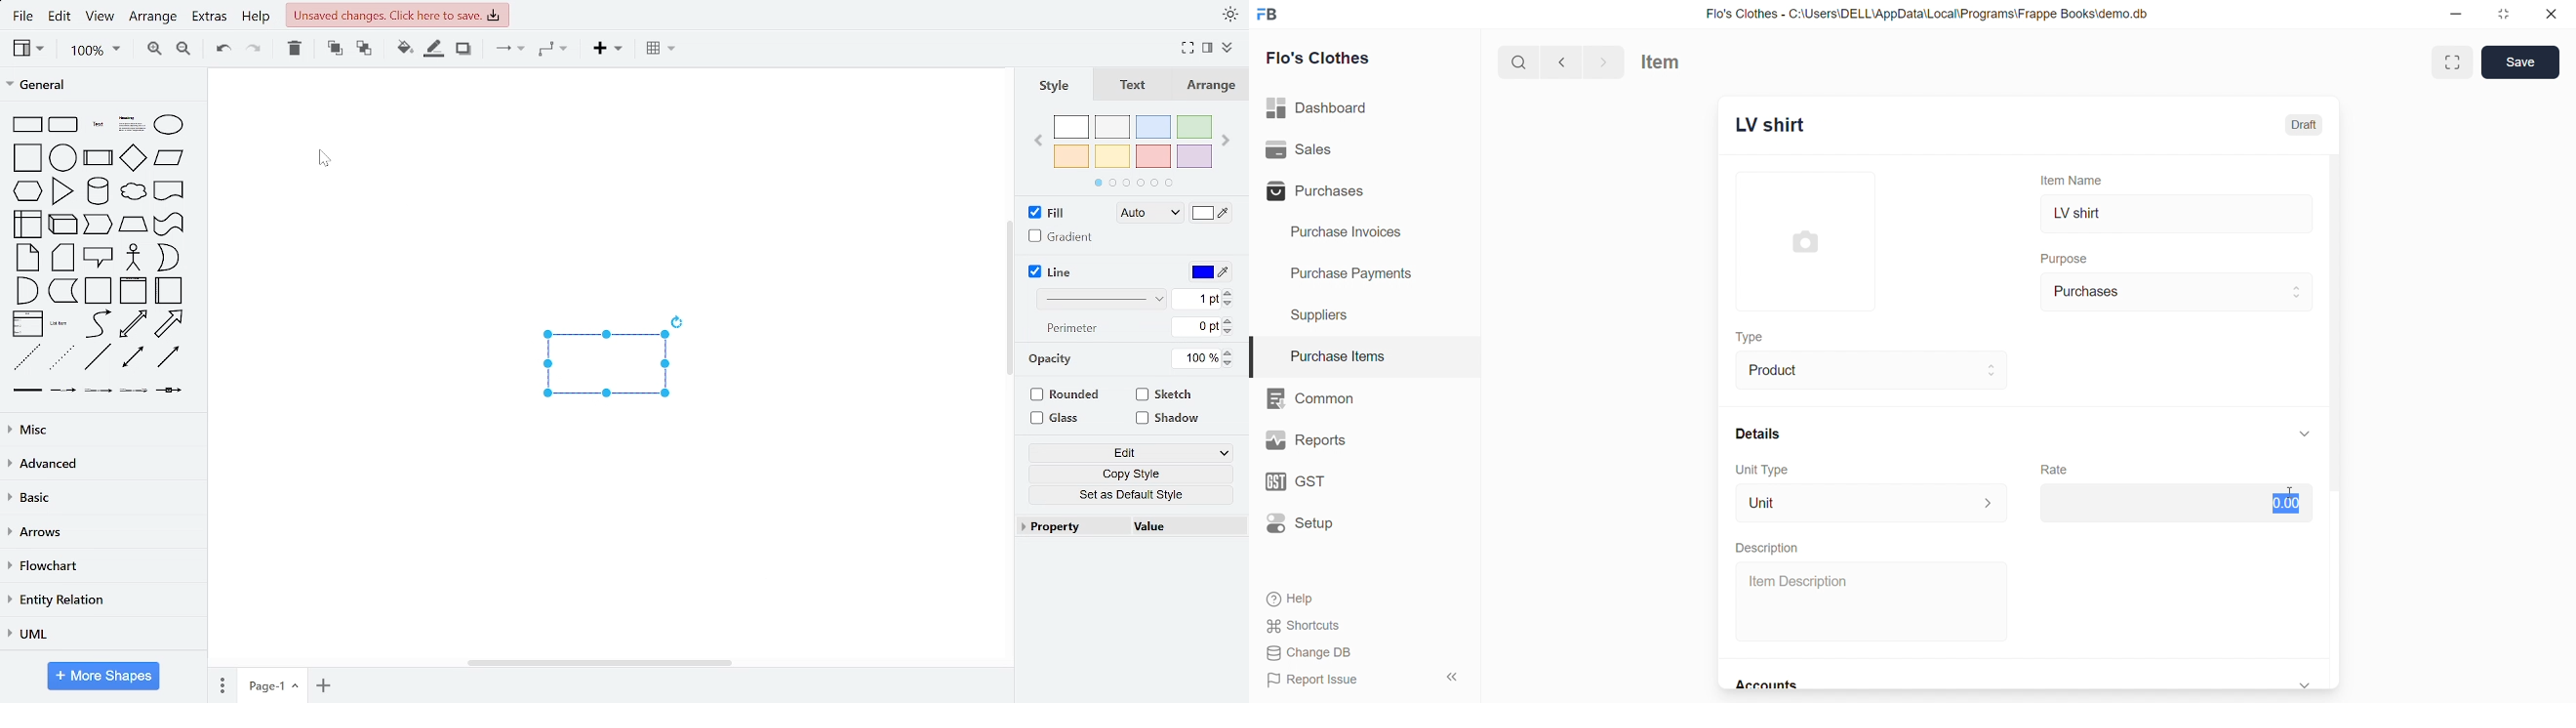  Describe the element at coordinates (1808, 241) in the screenshot. I see `image` at that location.